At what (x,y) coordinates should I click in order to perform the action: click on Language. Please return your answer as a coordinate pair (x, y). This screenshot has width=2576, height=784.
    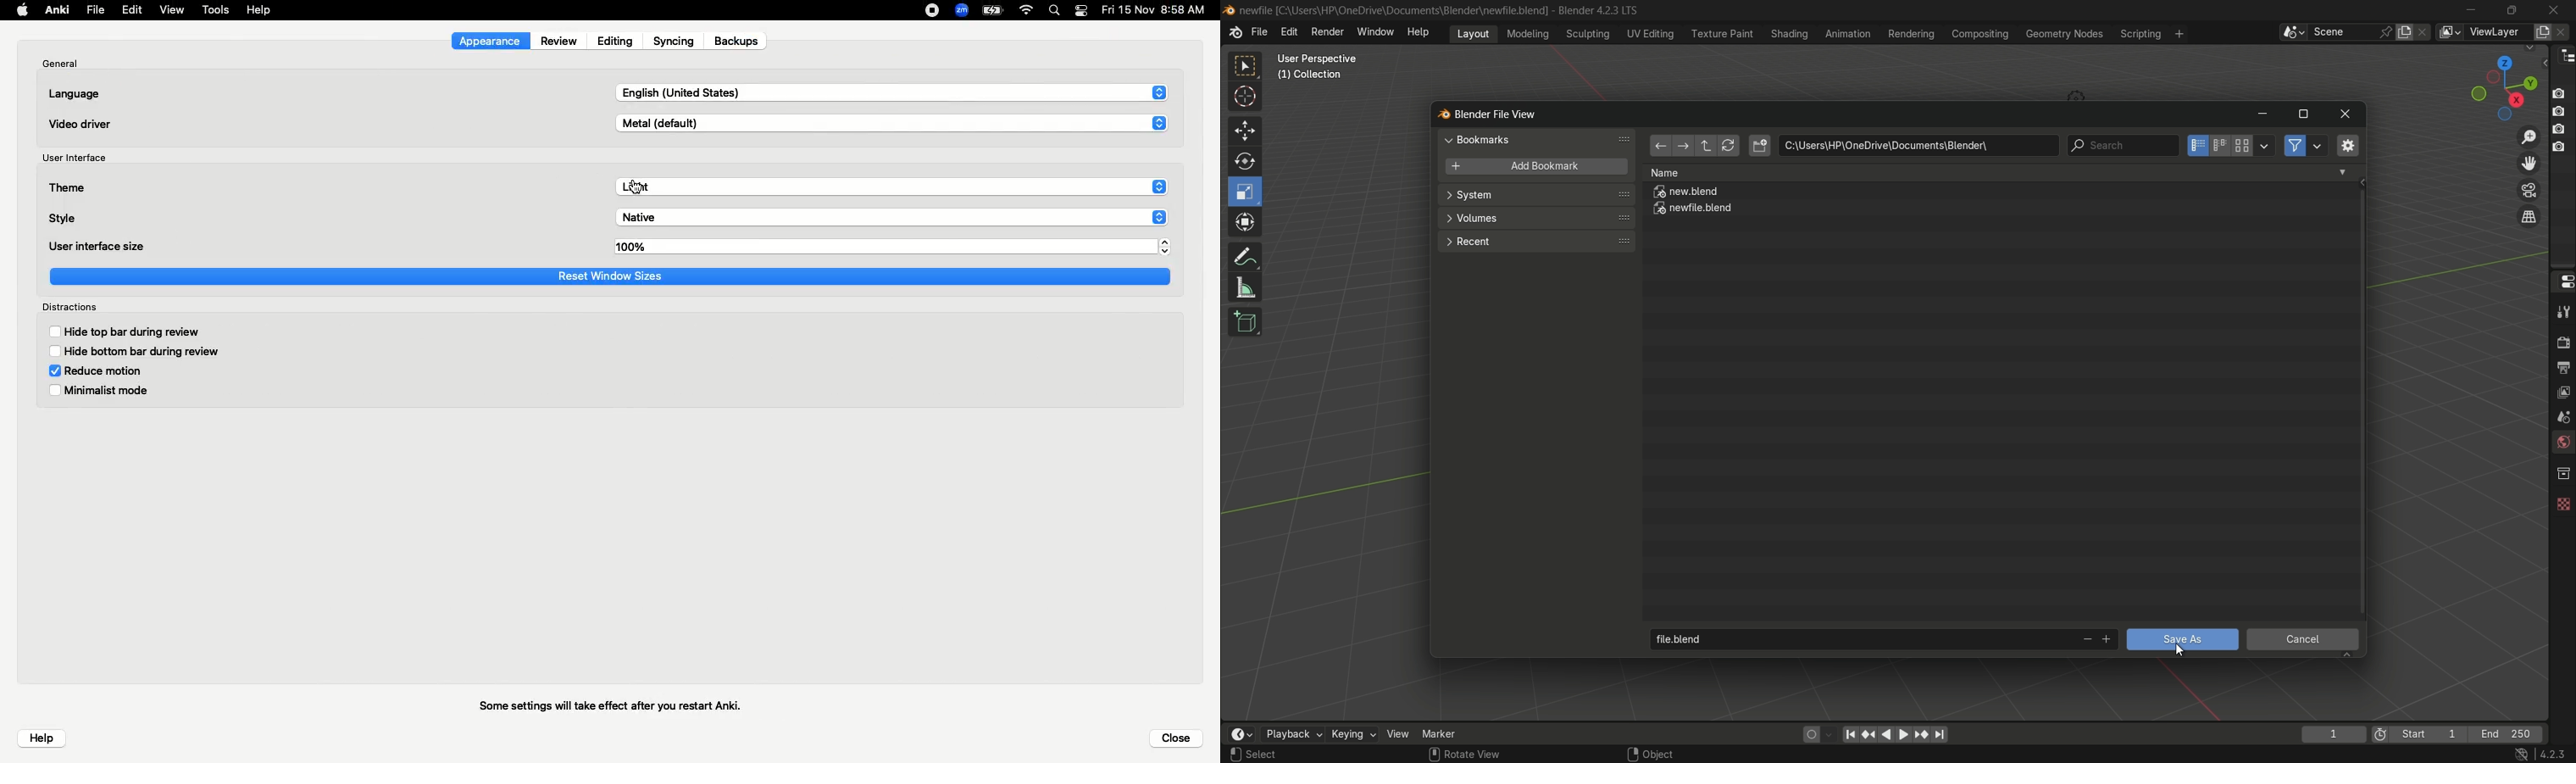
    Looking at the image, I should click on (76, 94).